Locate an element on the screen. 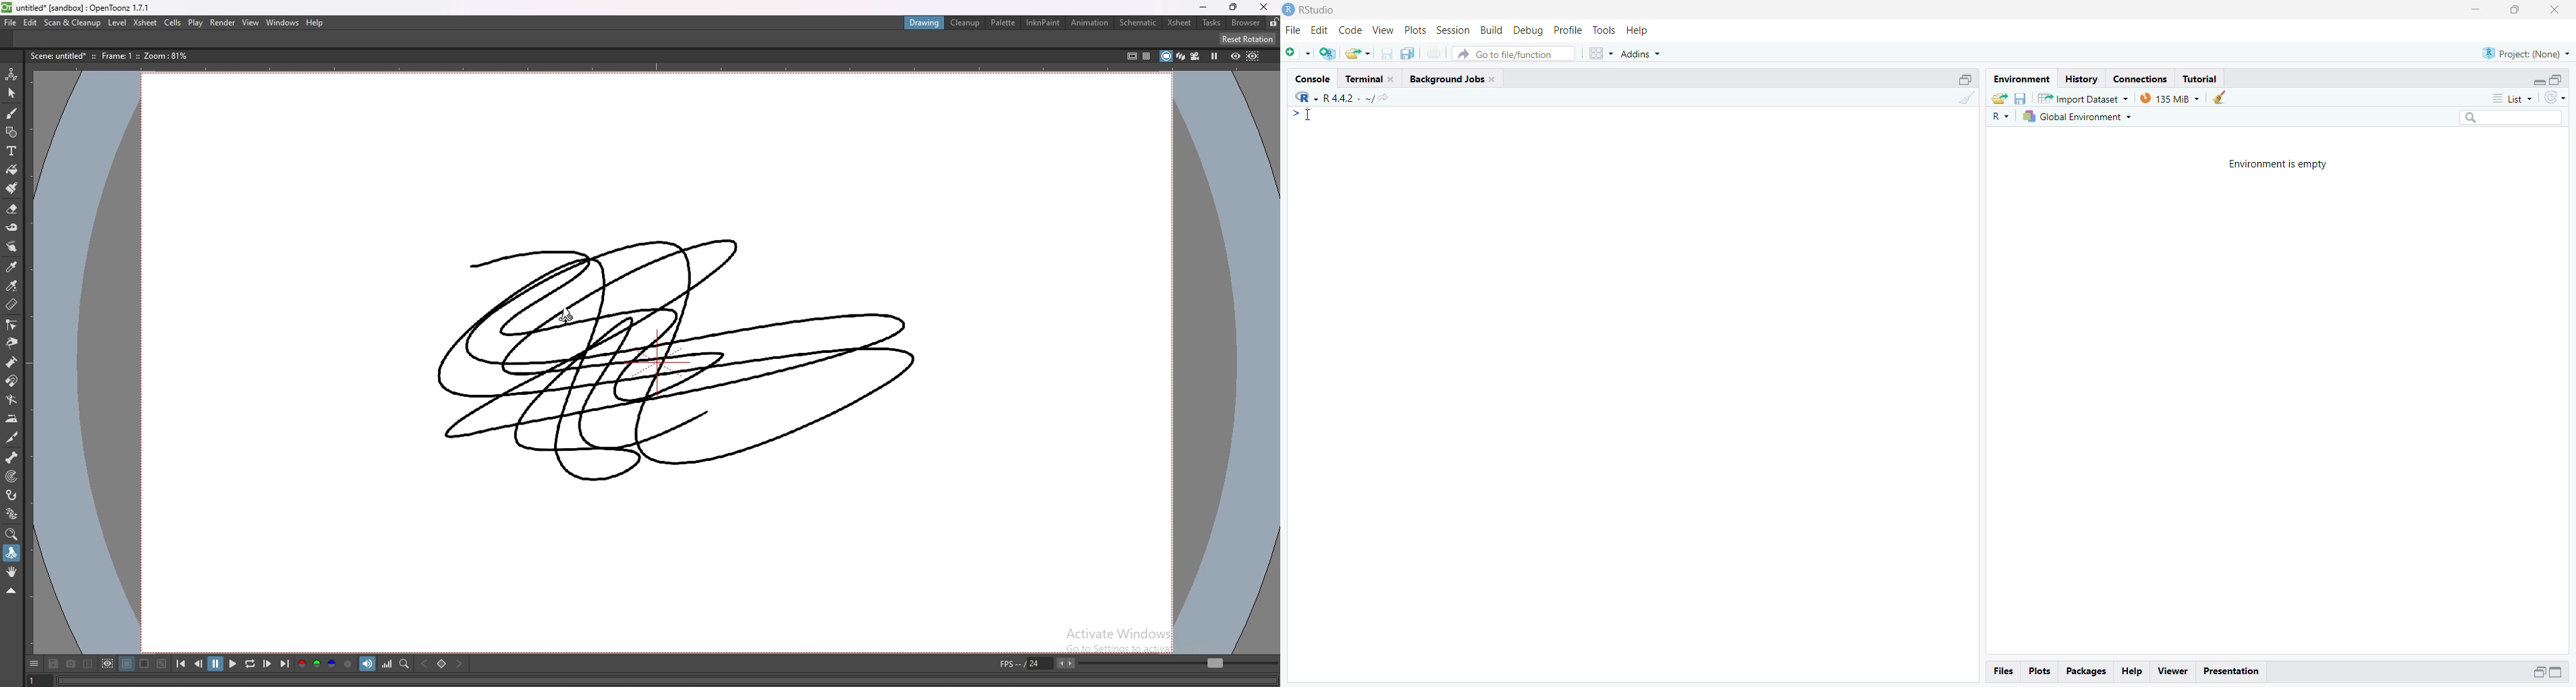  Refresh the list of objects in the environment is located at coordinates (2556, 99).